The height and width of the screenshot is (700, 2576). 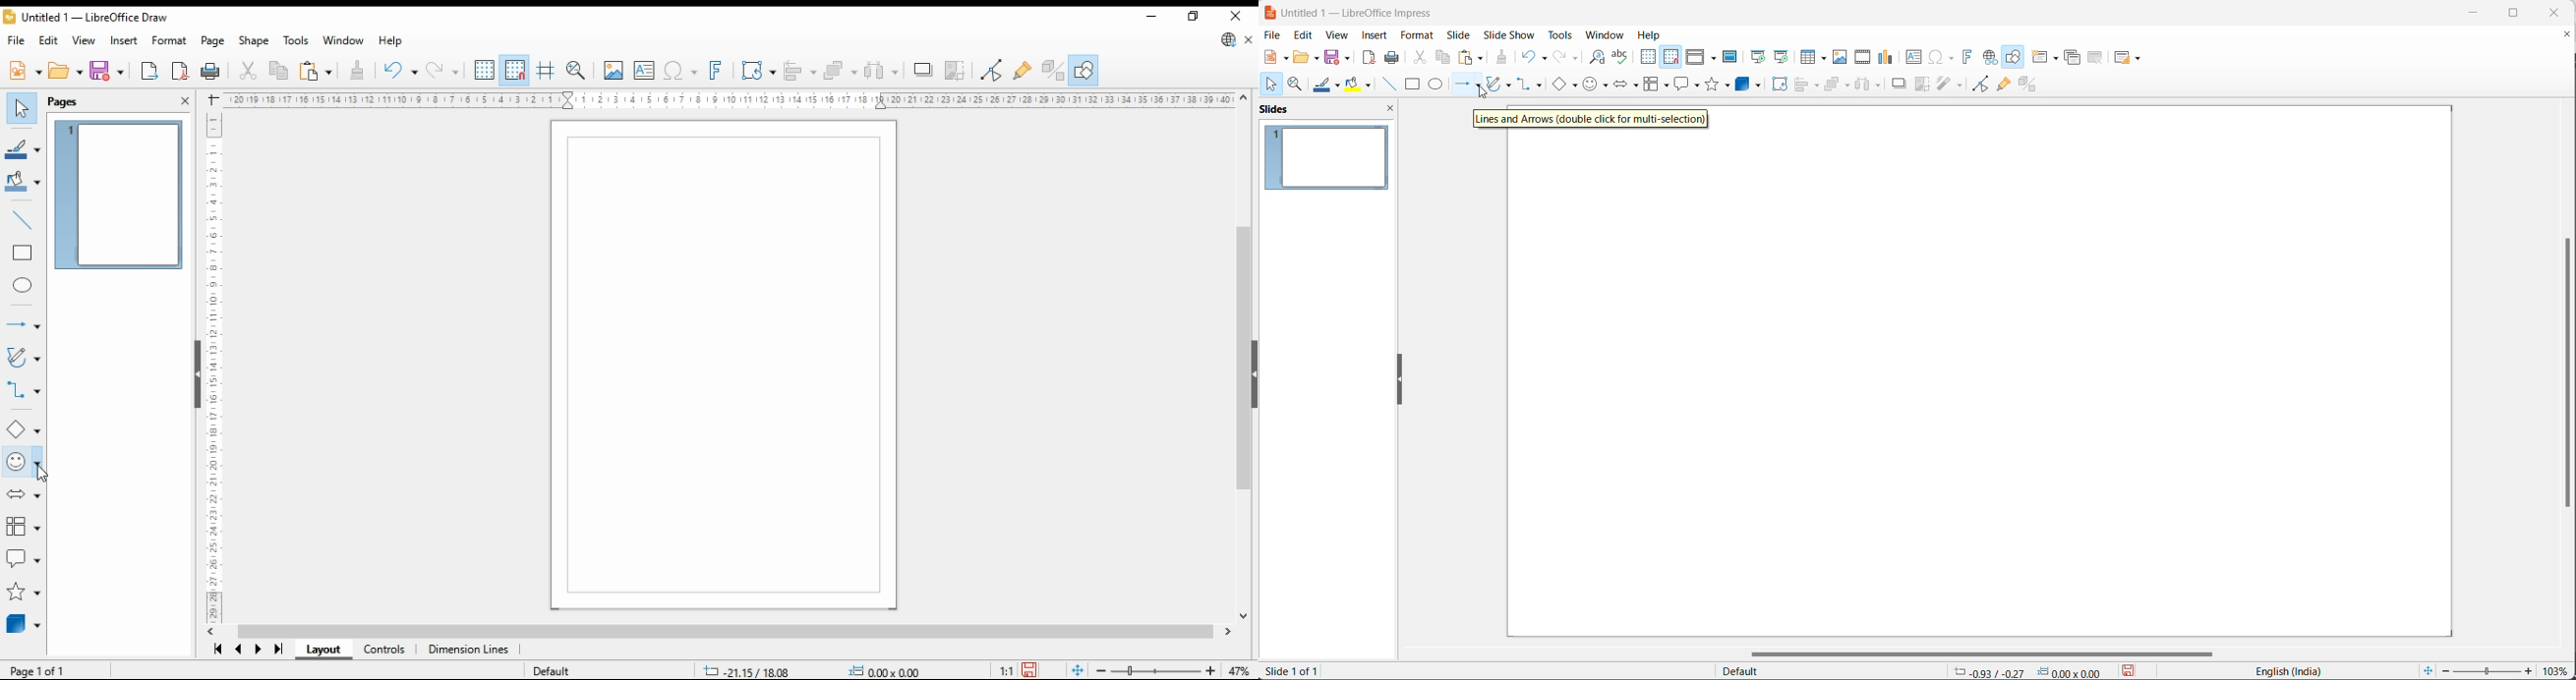 I want to click on distribute objects, so click(x=1870, y=86).